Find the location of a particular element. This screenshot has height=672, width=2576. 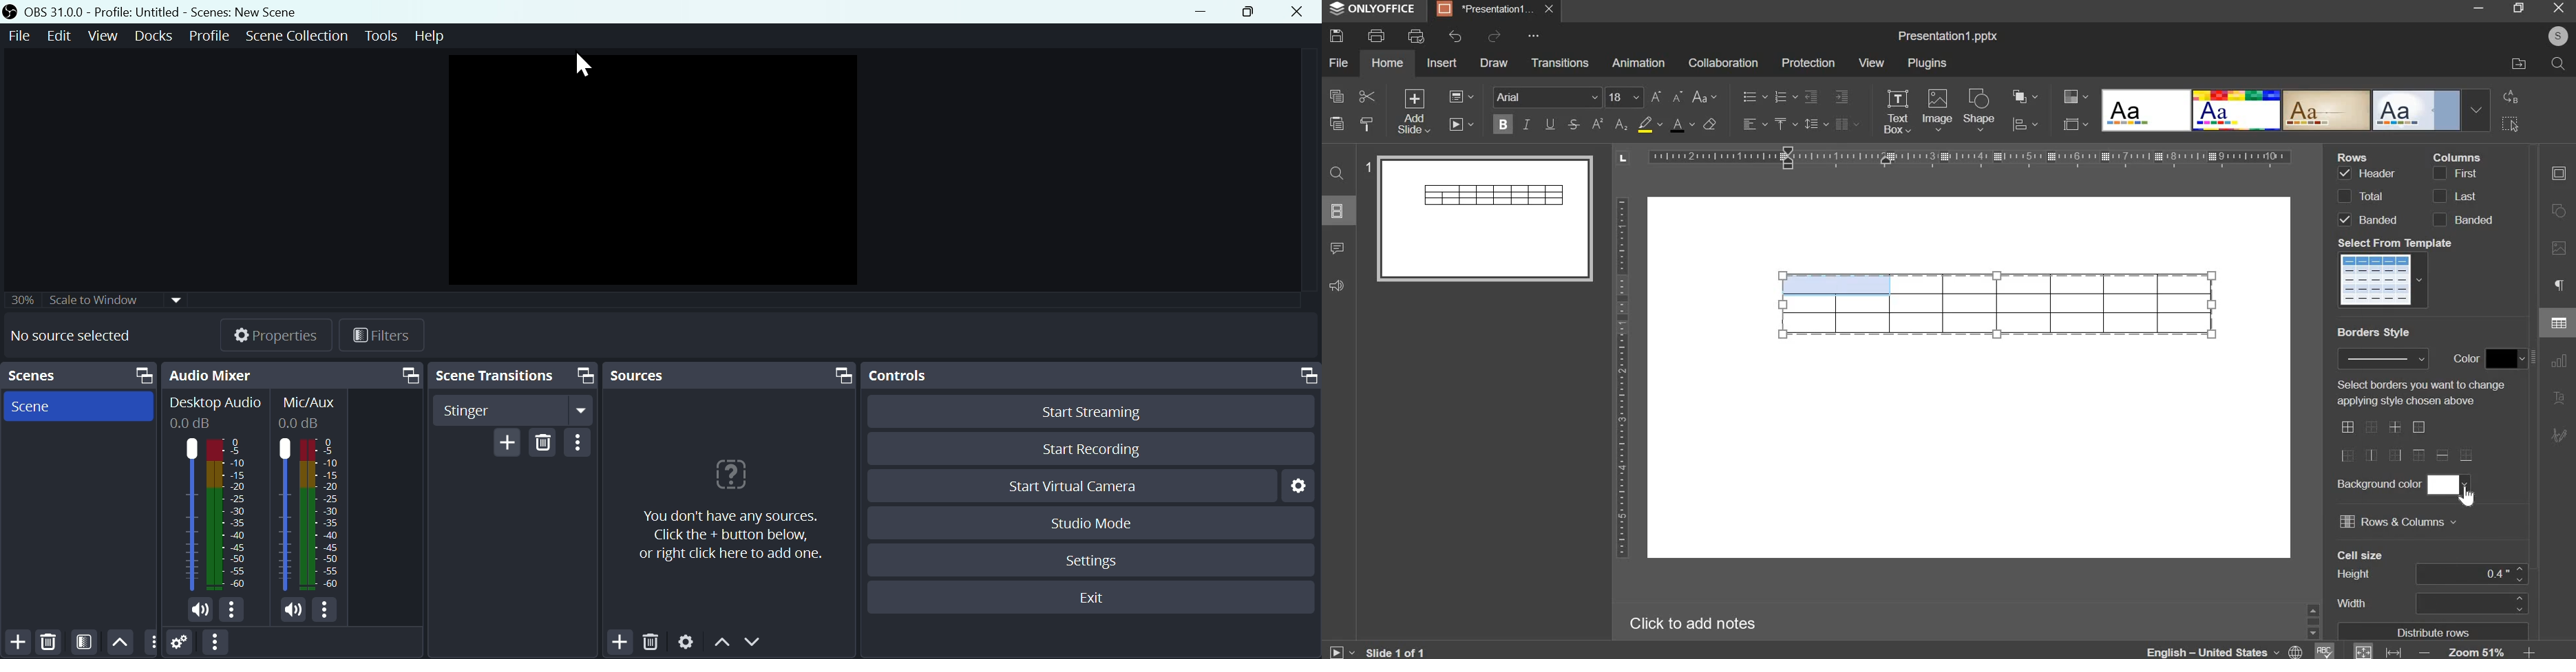

Add is located at coordinates (507, 443).